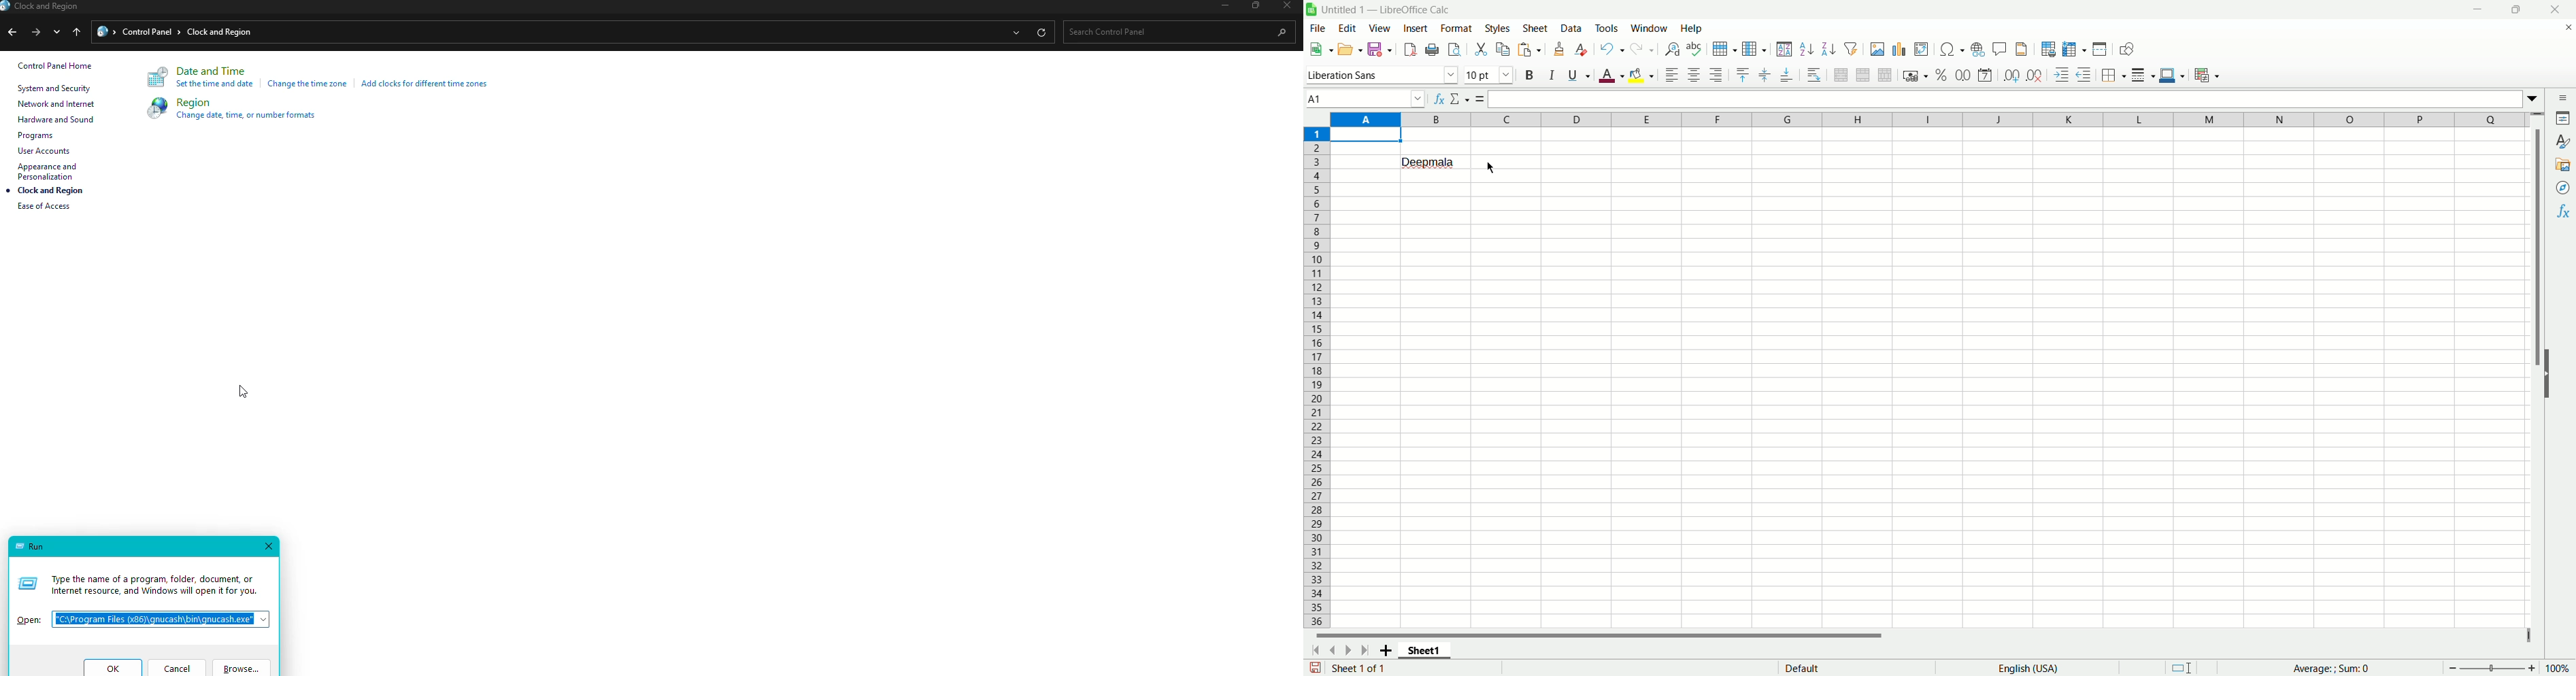  Describe the element at coordinates (2028, 668) in the screenshot. I see `Text language` at that location.